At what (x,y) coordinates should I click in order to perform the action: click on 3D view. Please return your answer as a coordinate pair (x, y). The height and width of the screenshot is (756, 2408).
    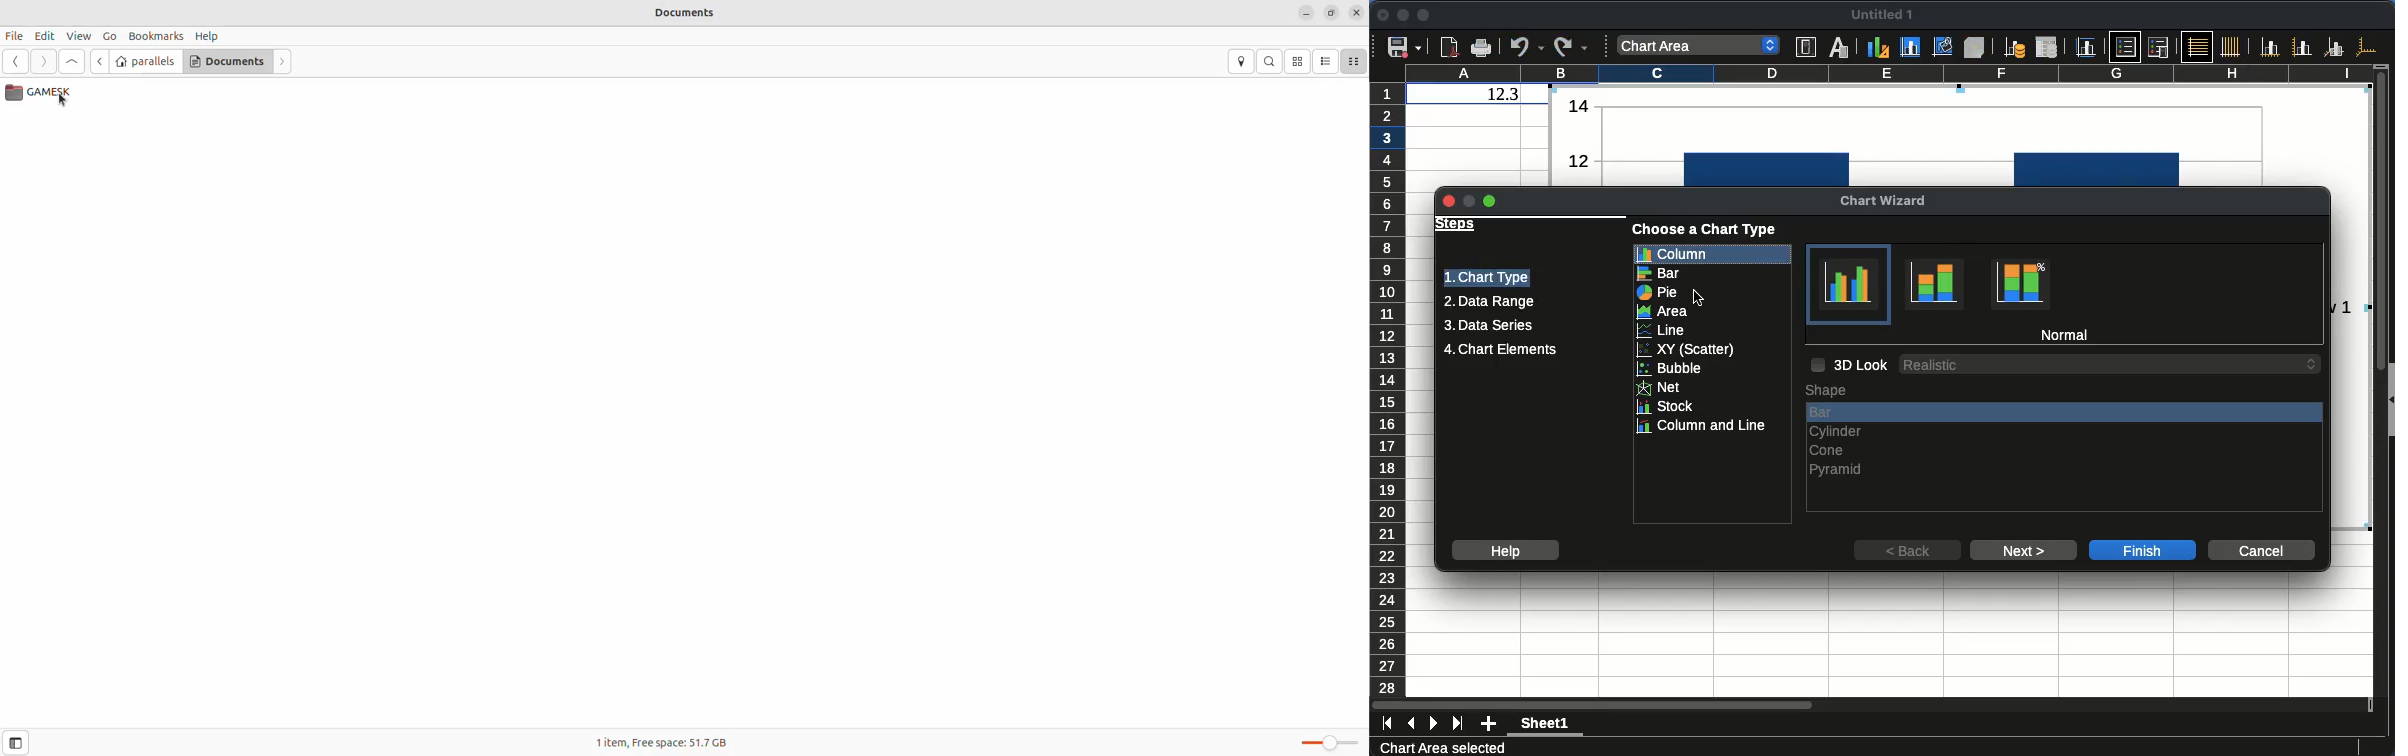
    Looking at the image, I should click on (1974, 47).